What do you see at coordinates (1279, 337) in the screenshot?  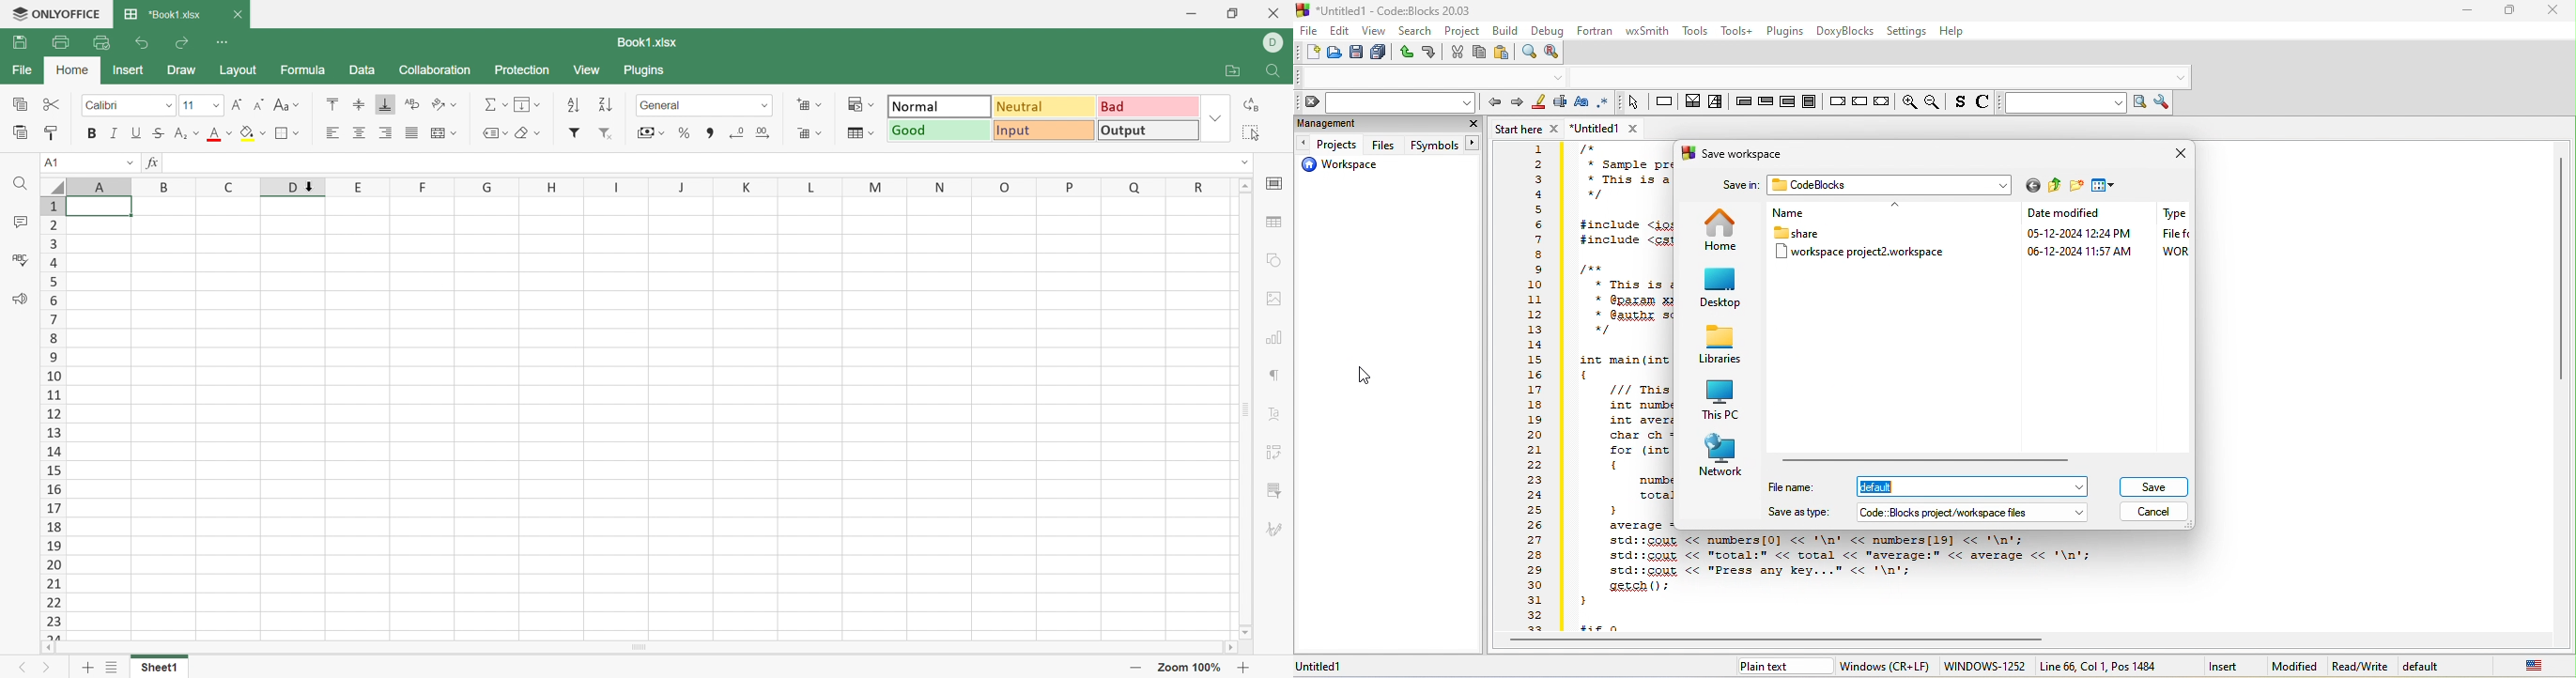 I see `Chart settings` at bounding box center [1279, 337].